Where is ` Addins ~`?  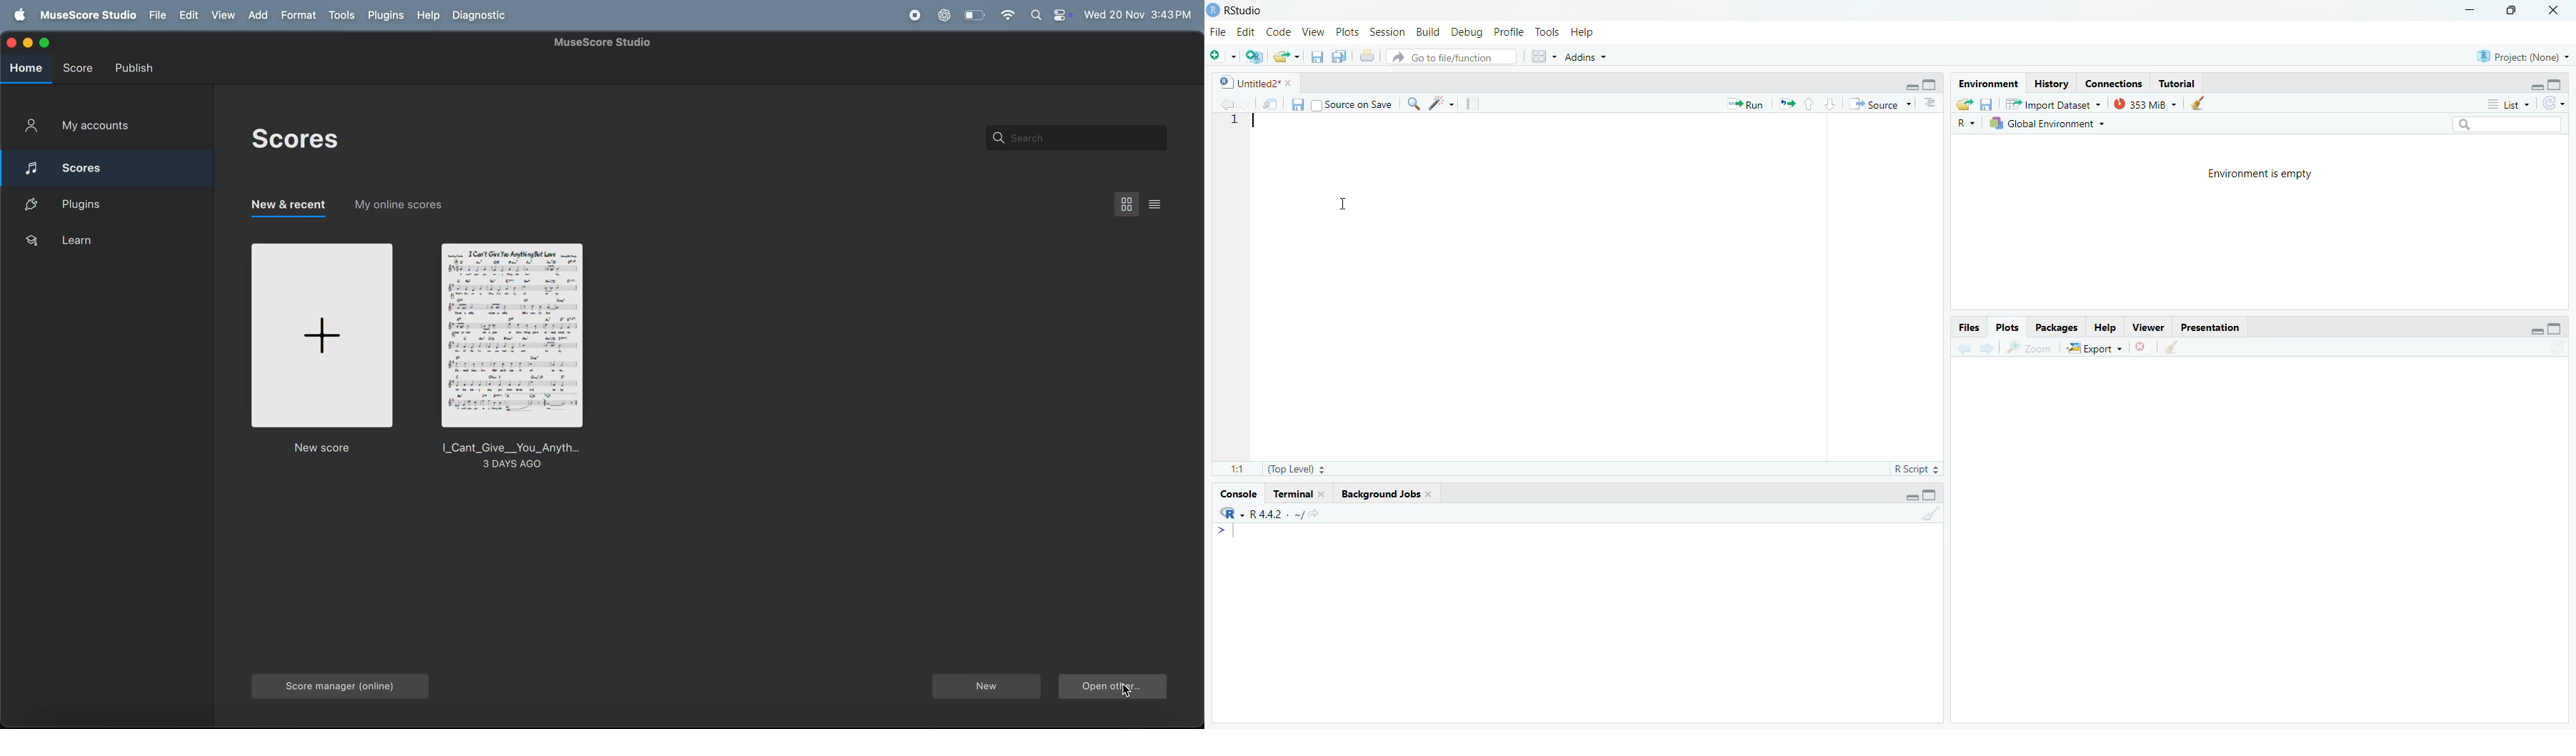  Addins ~ is located at coordinates (1587, 59).